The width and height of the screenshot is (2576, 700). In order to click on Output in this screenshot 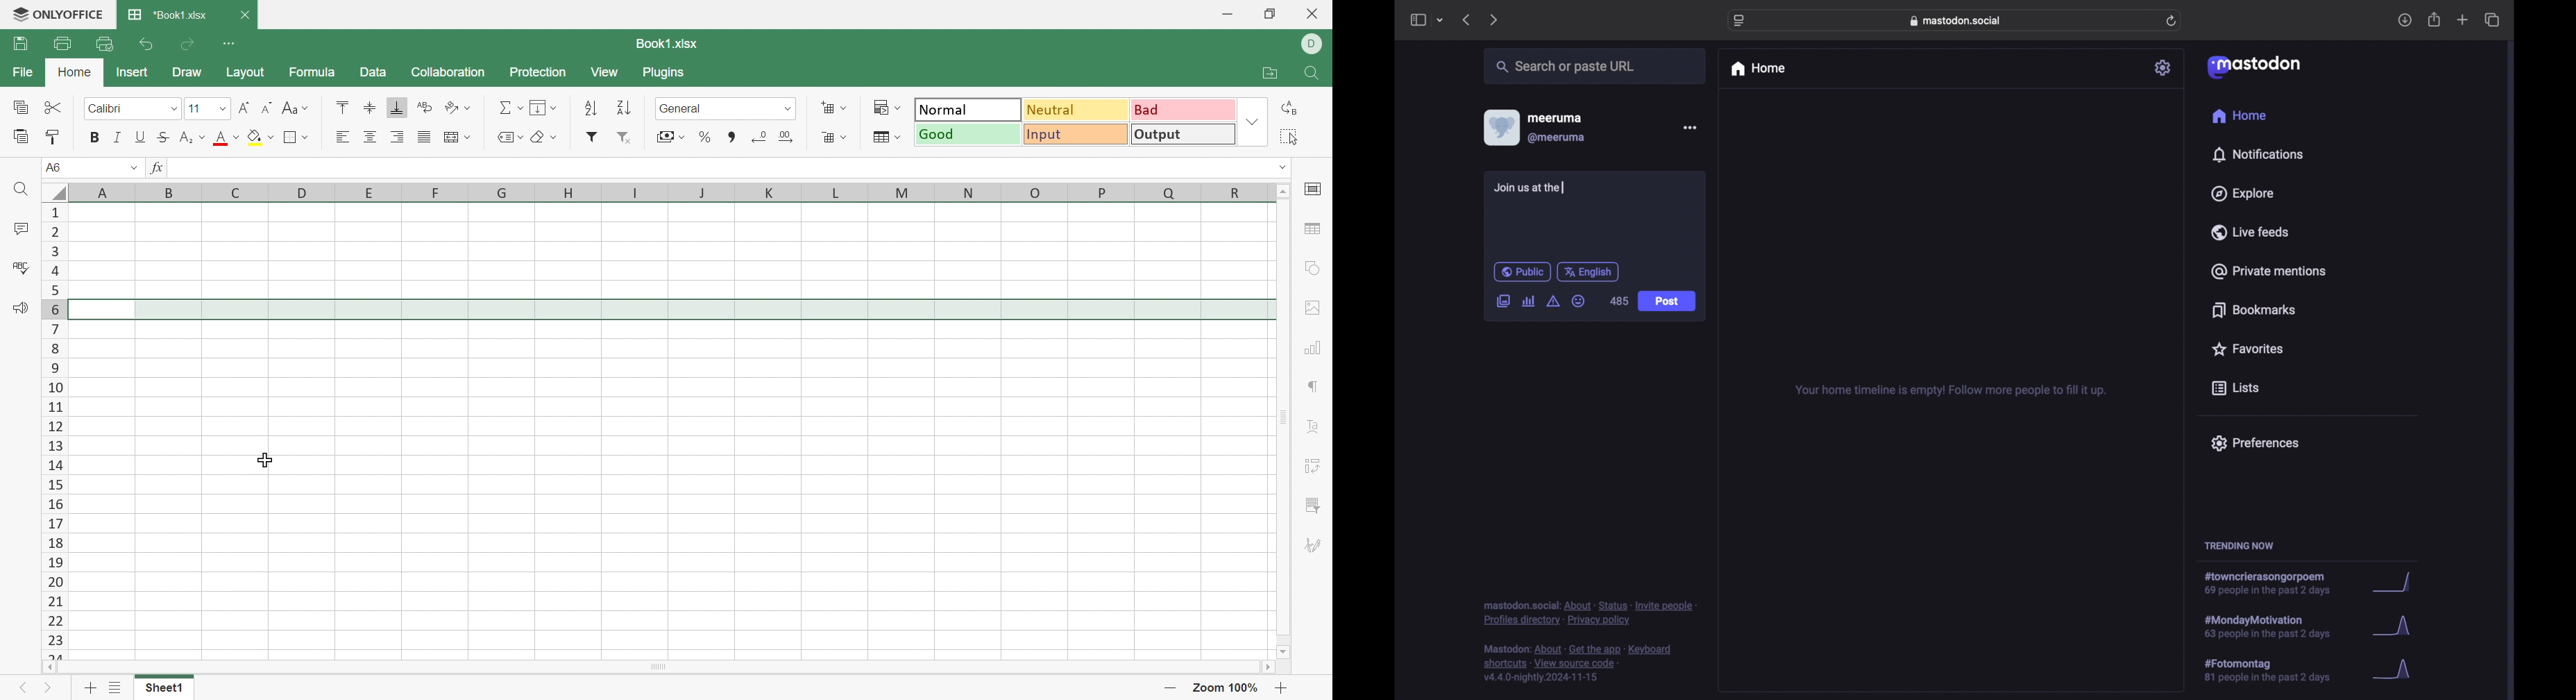, I will do `click(1182, 135)`.